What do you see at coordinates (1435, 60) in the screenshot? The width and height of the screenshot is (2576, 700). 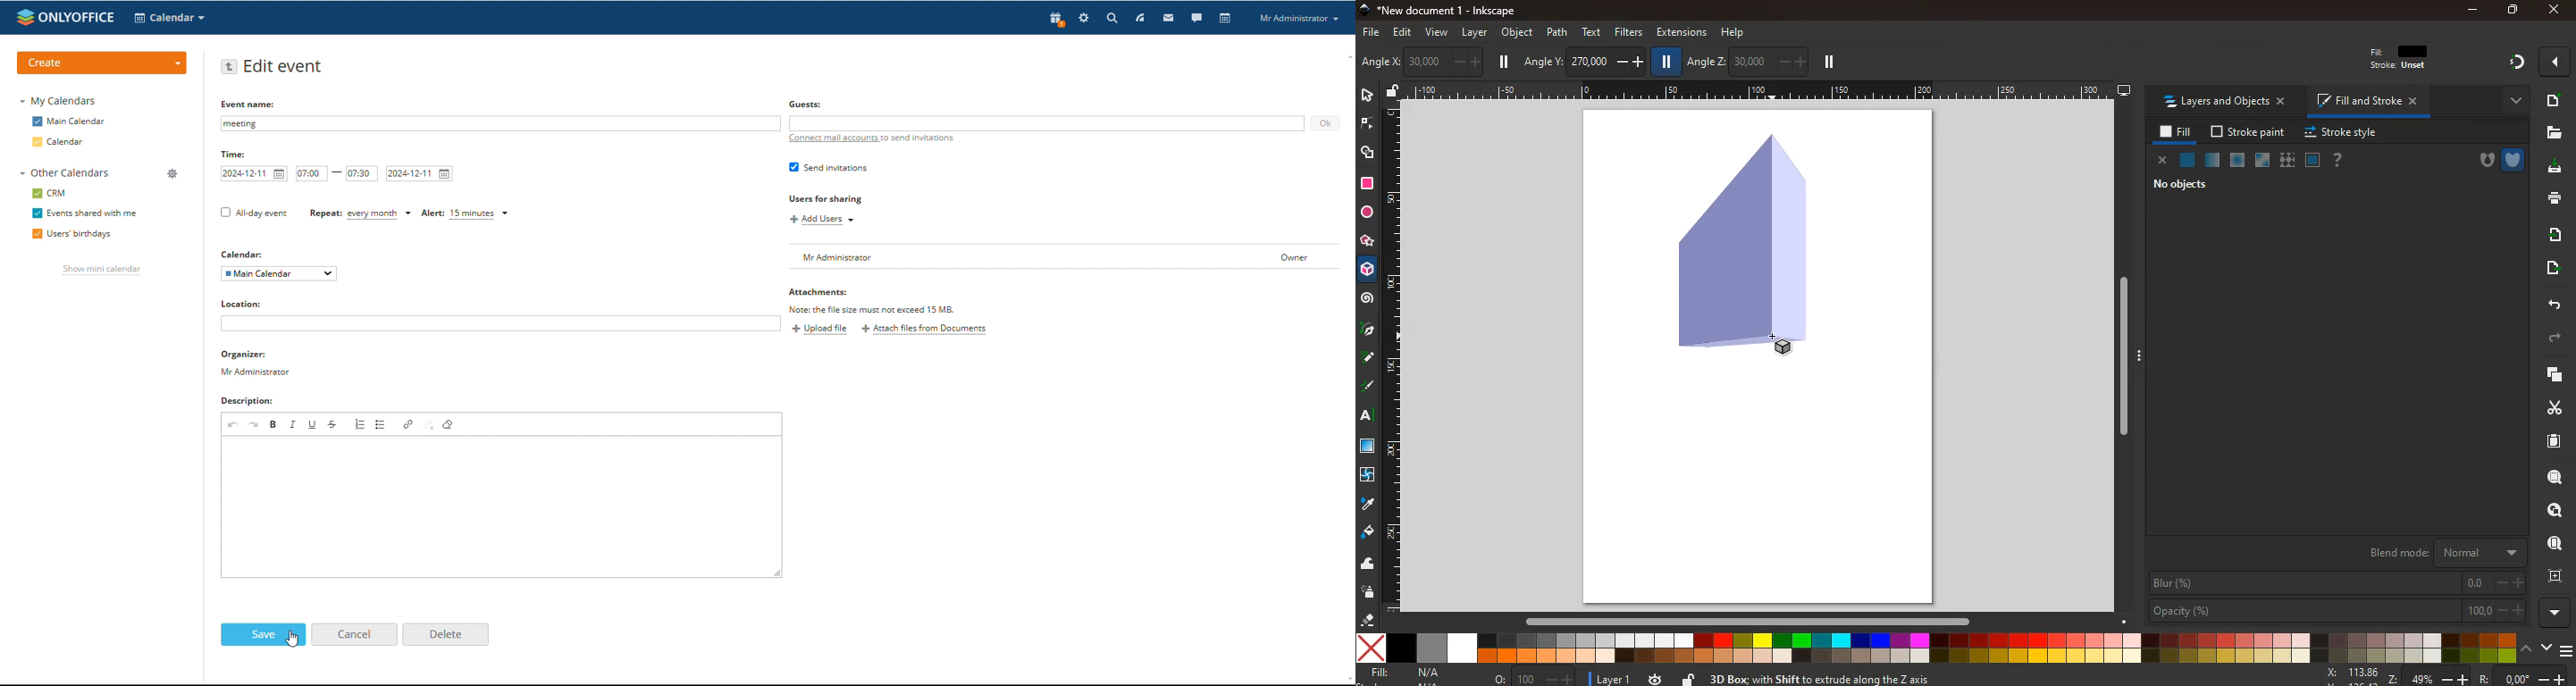 I see `angle x` at bounding box center [1435, 60].